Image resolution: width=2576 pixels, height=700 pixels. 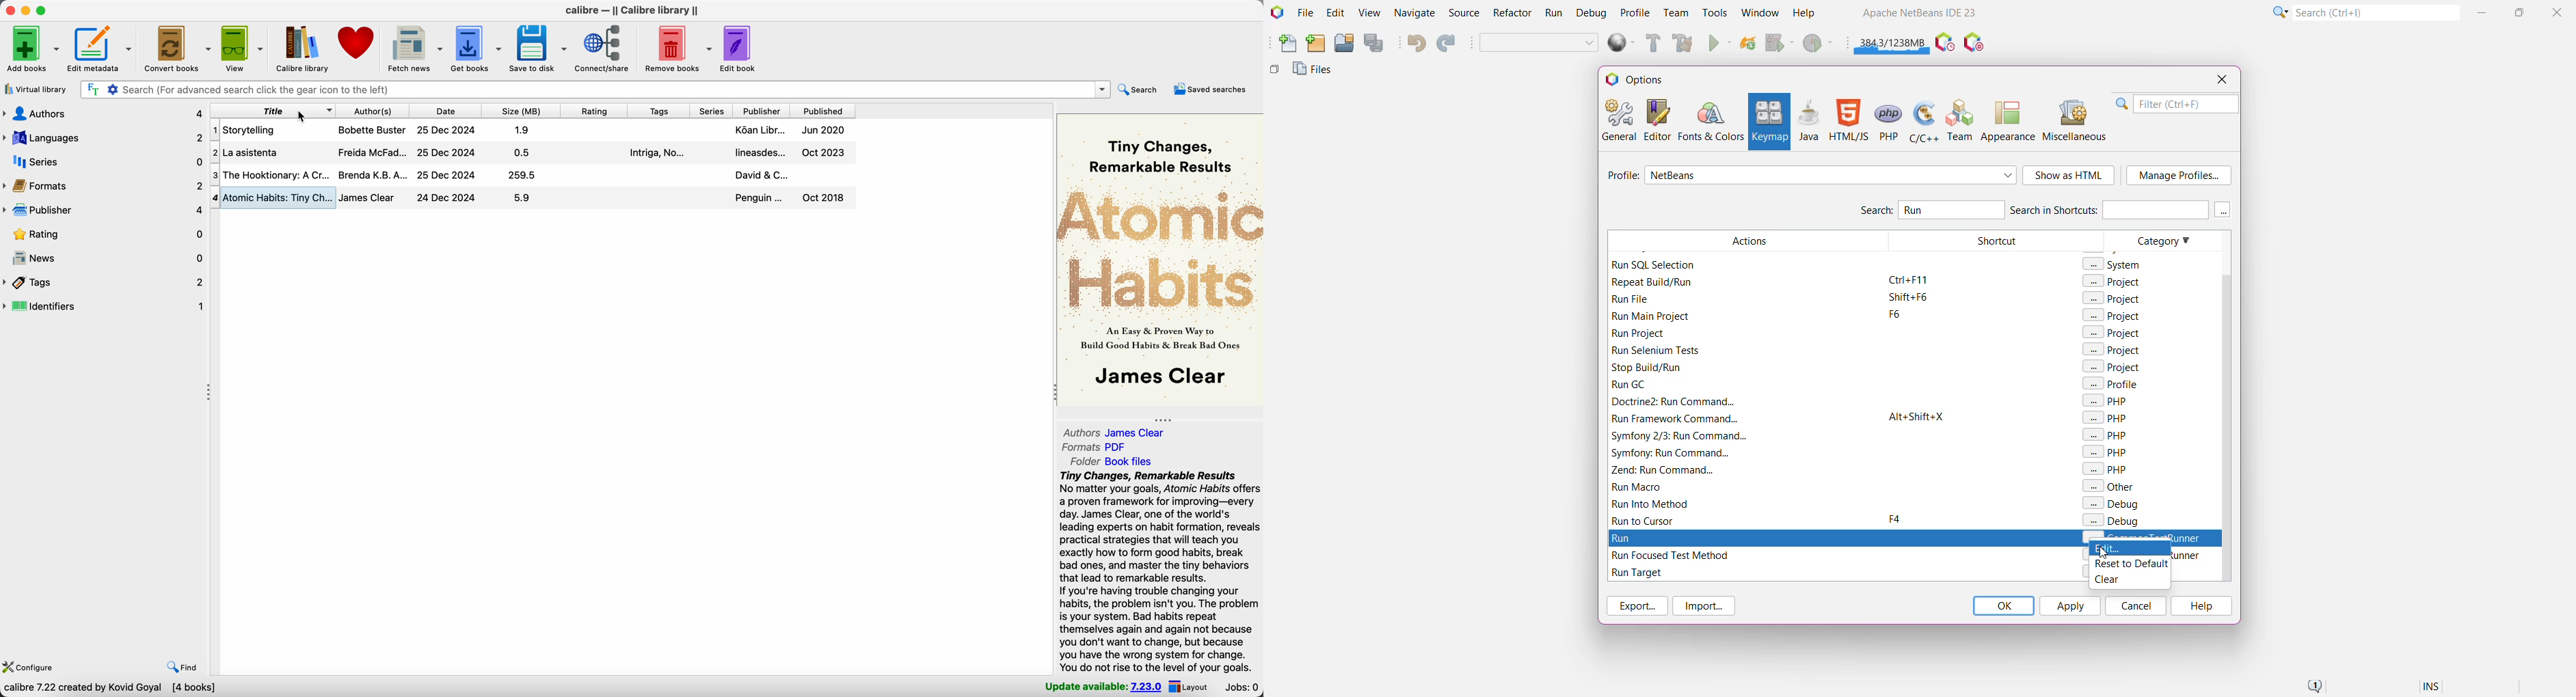 What do you see at coordinates (1922, 120) in the screenshot?
I see `C/C++` at bounding box center [1922, 120].